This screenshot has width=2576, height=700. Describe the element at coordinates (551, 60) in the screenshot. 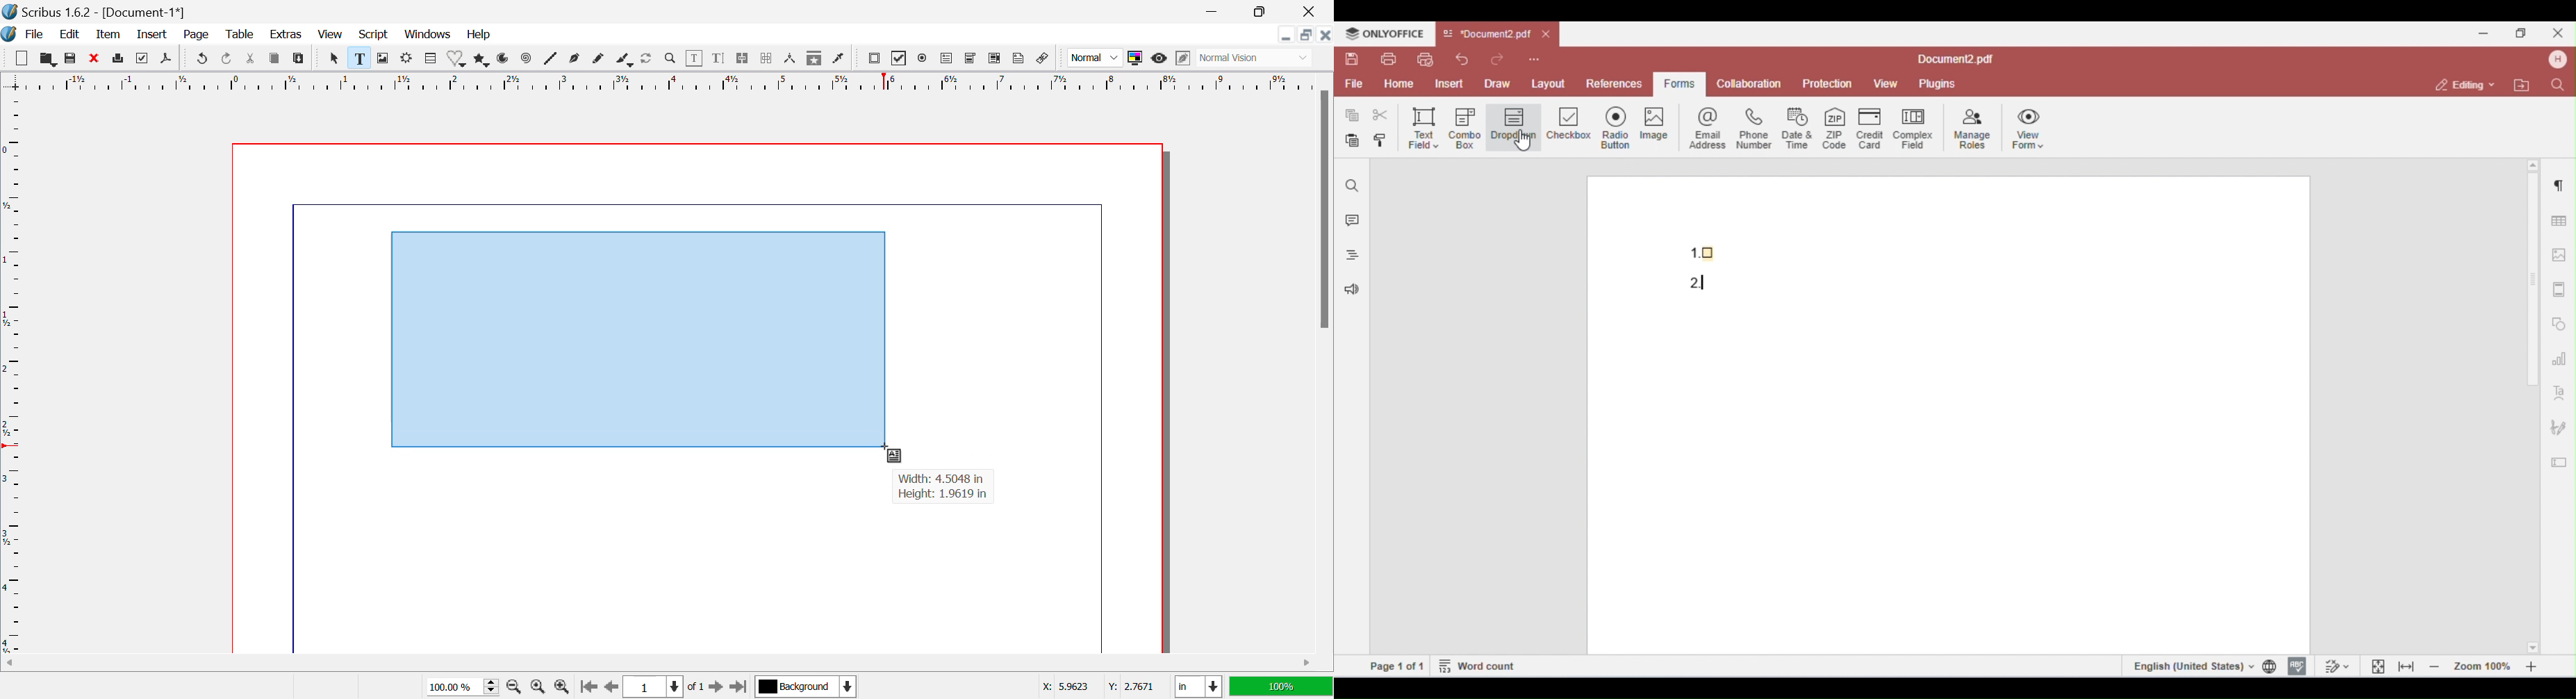

I see `Lines` at that location.